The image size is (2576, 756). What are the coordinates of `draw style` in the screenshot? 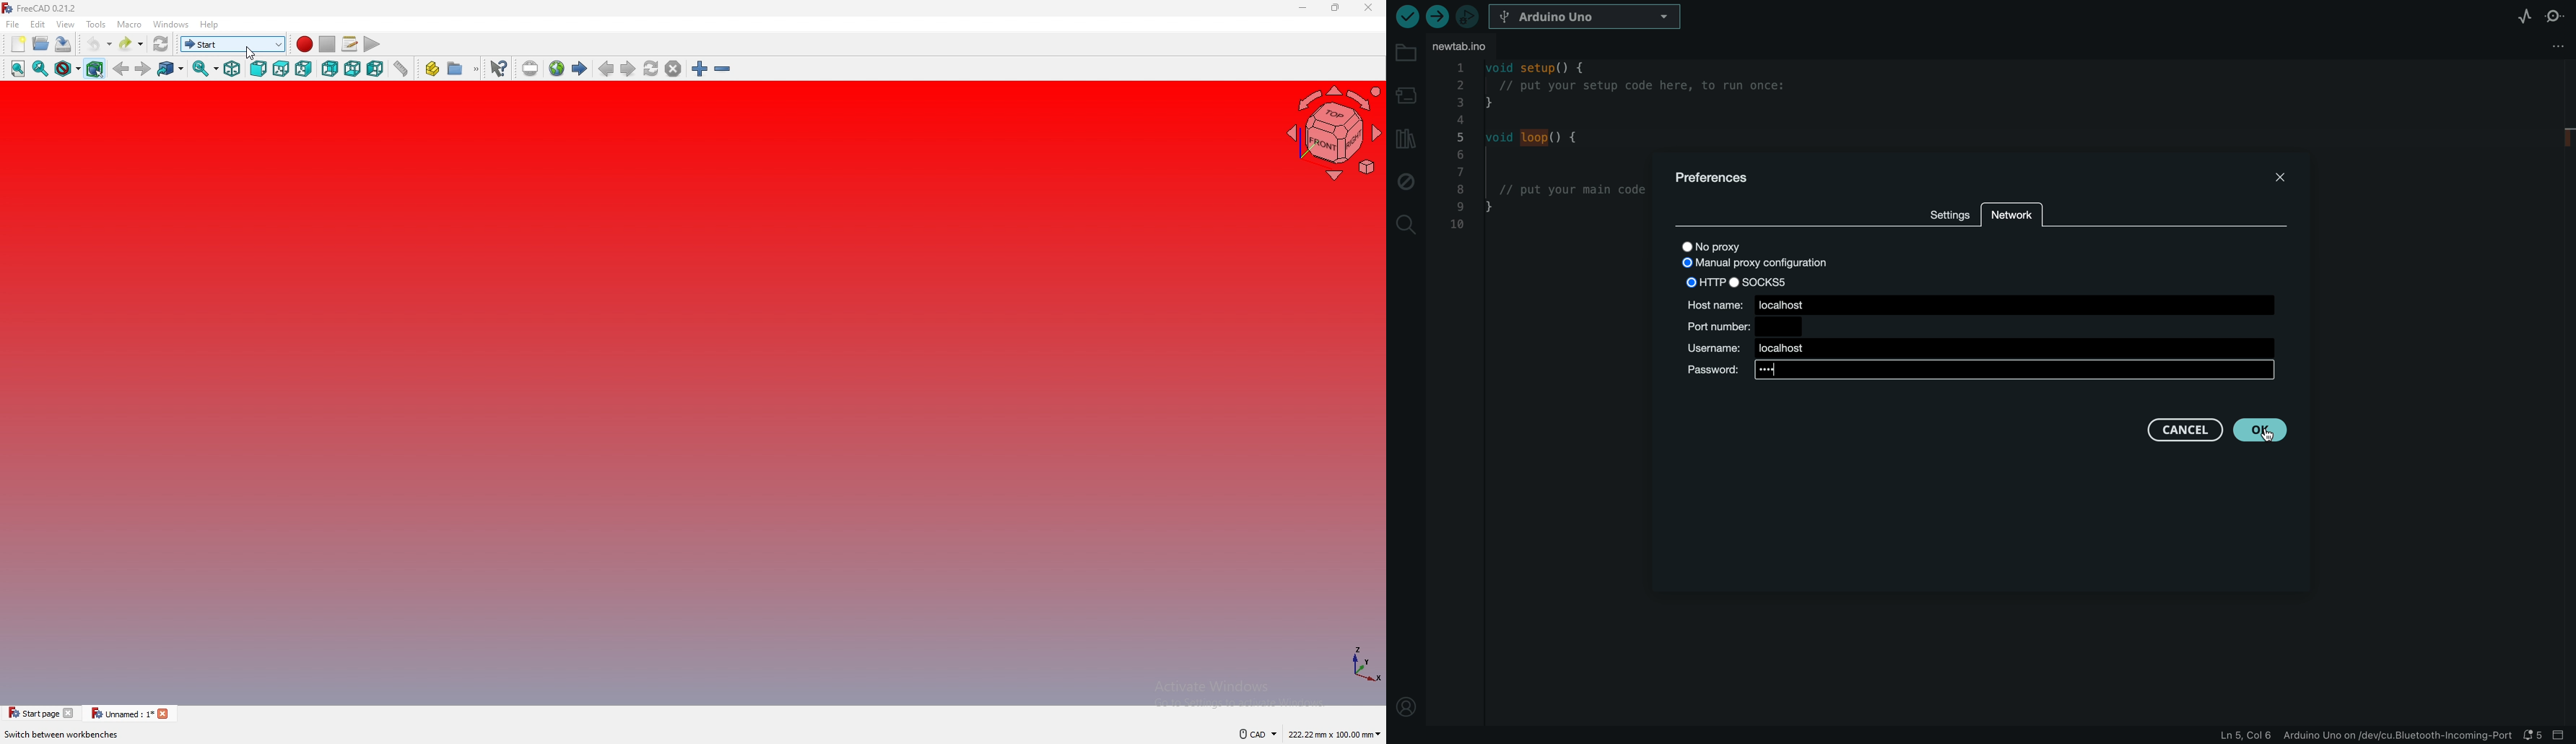 It's located at (68, 69).